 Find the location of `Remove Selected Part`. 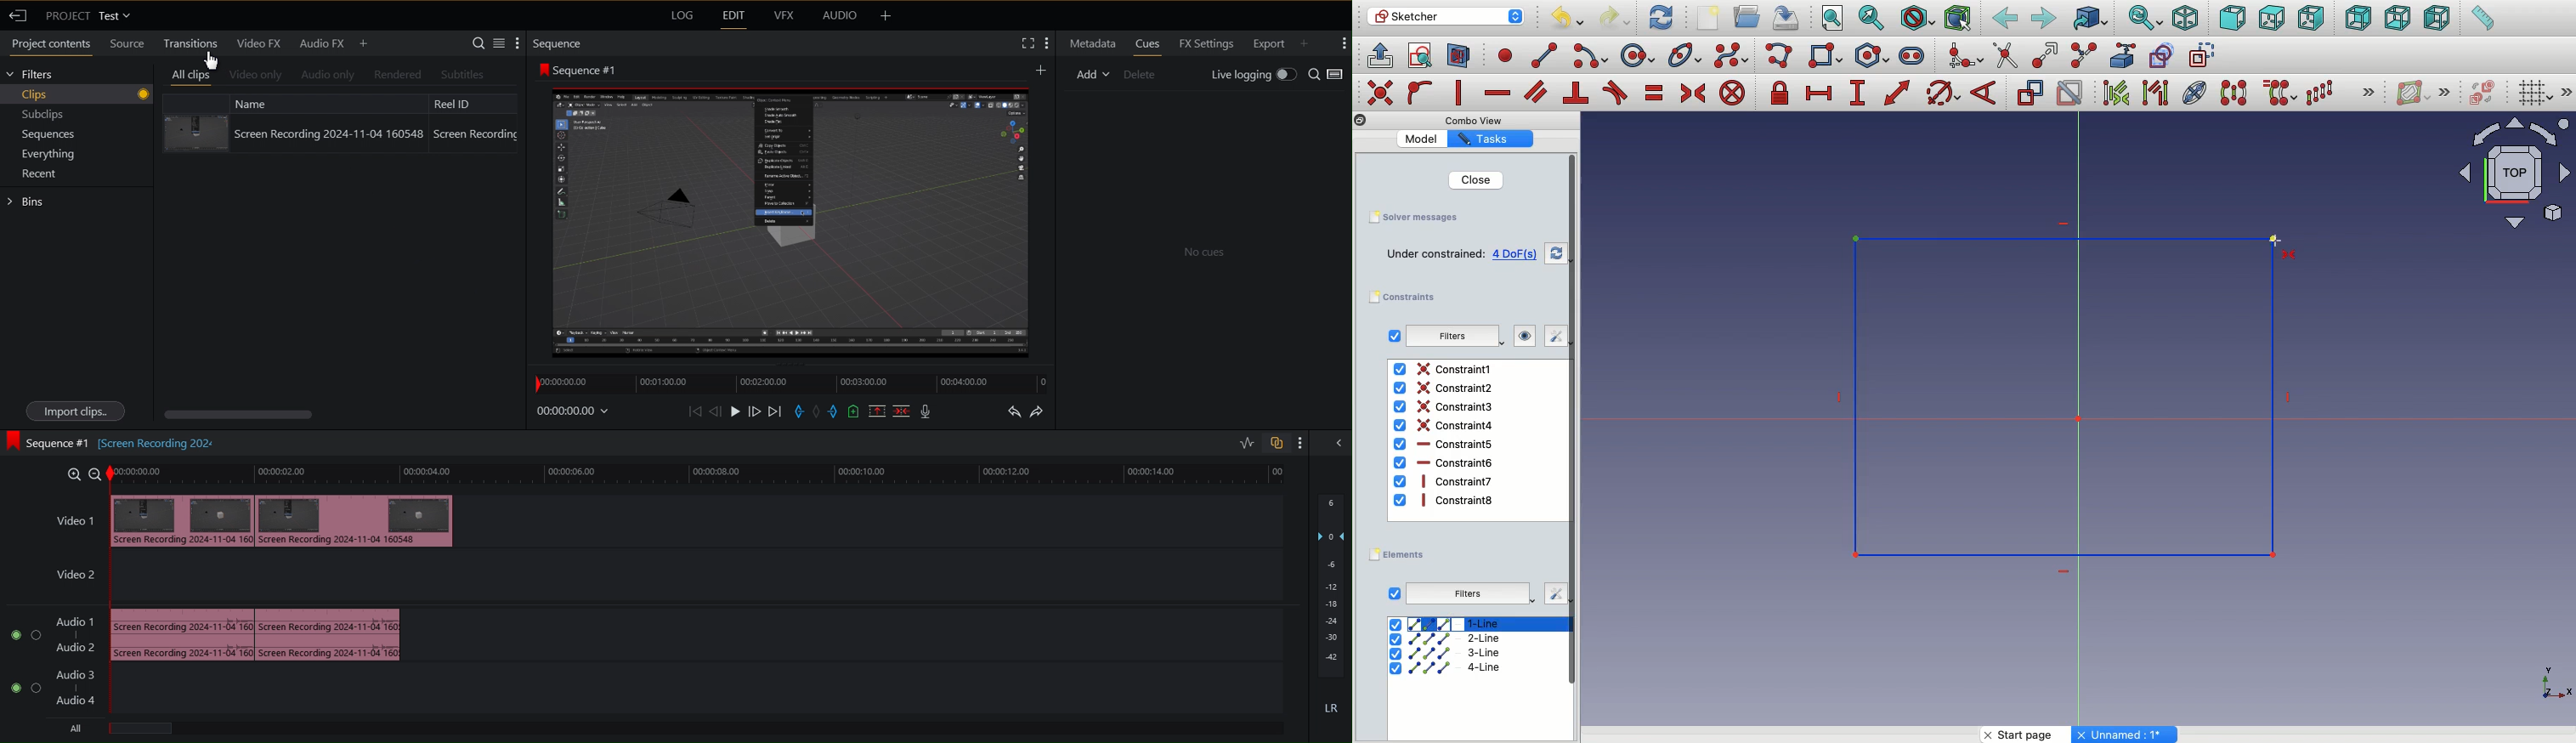

Remove Selected Part is located at coordinates (878, 411).